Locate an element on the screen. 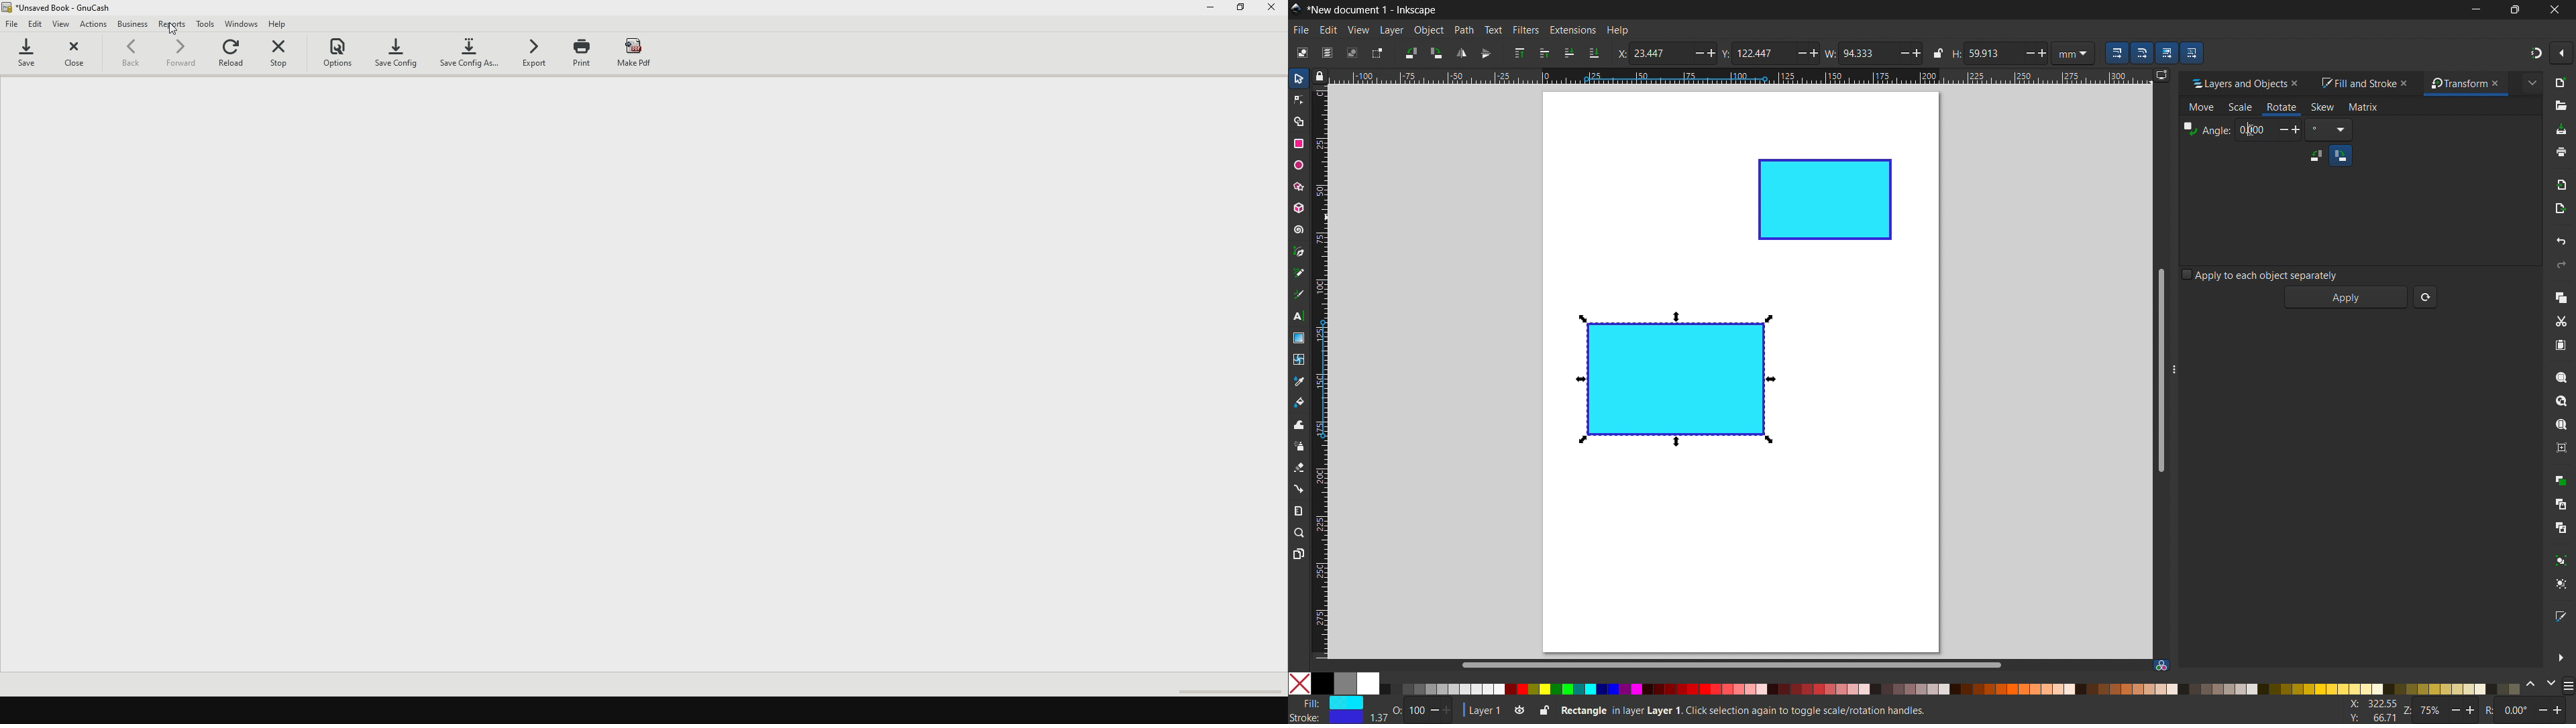  apply to each object separately is located at coordinates (2260, 274).